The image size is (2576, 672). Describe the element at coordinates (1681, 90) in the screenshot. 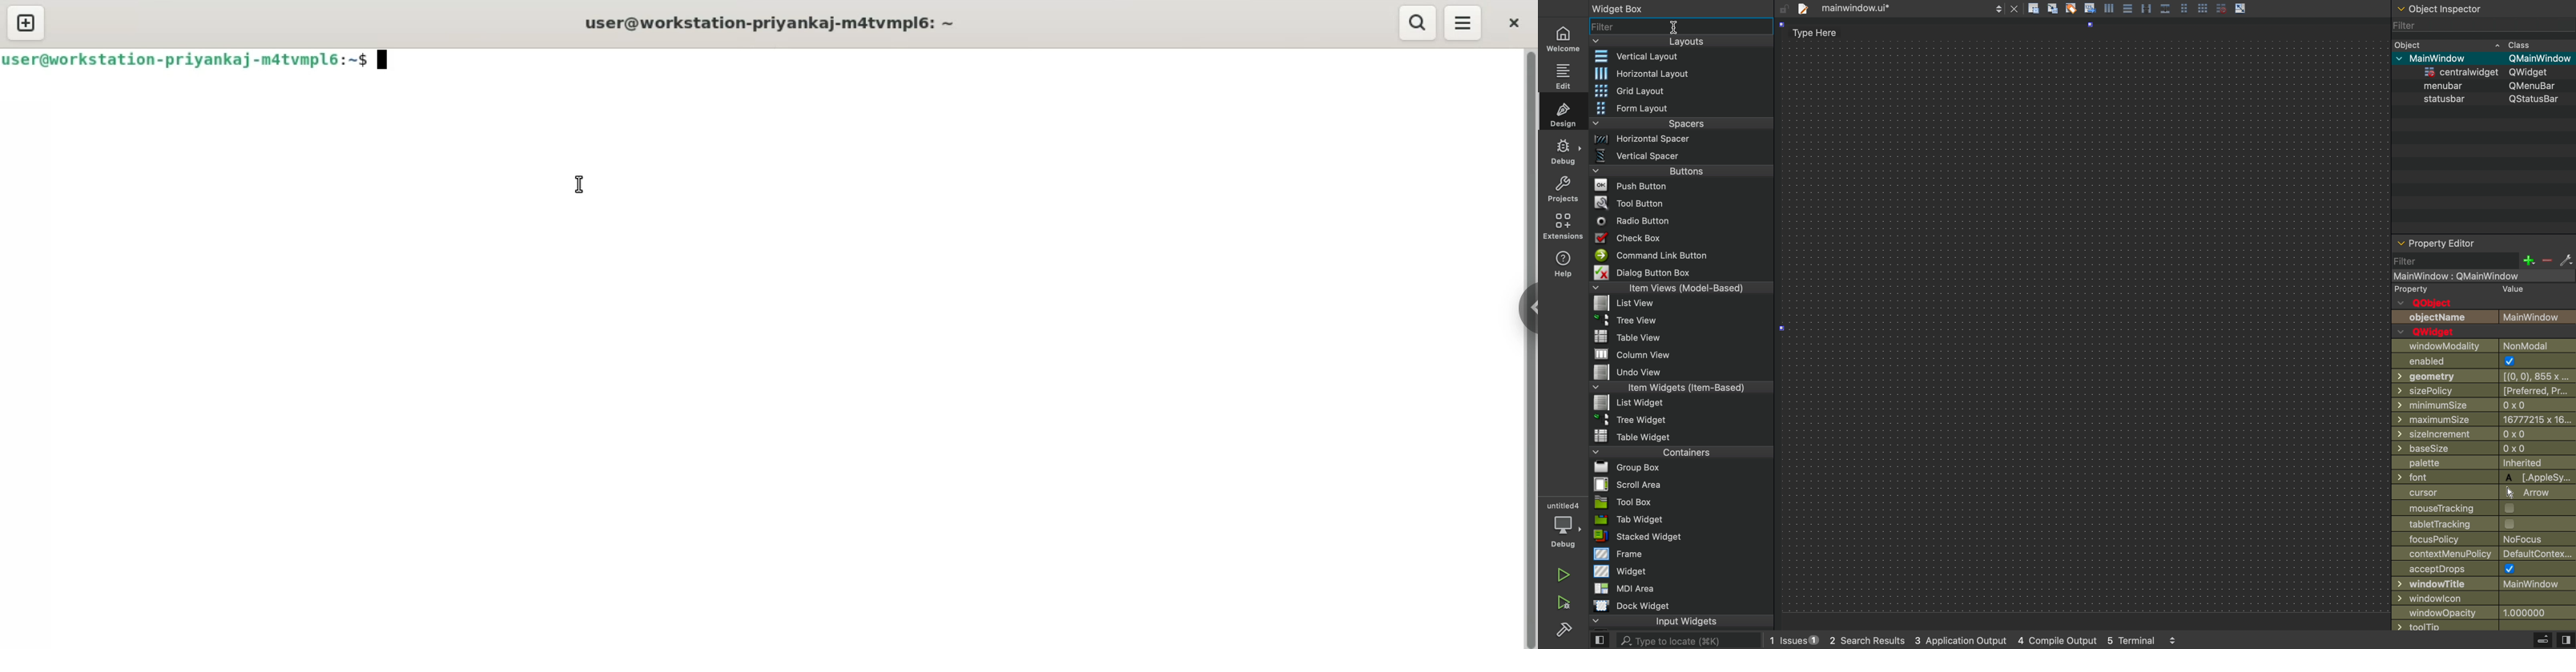

I see `grid layout` at that location.